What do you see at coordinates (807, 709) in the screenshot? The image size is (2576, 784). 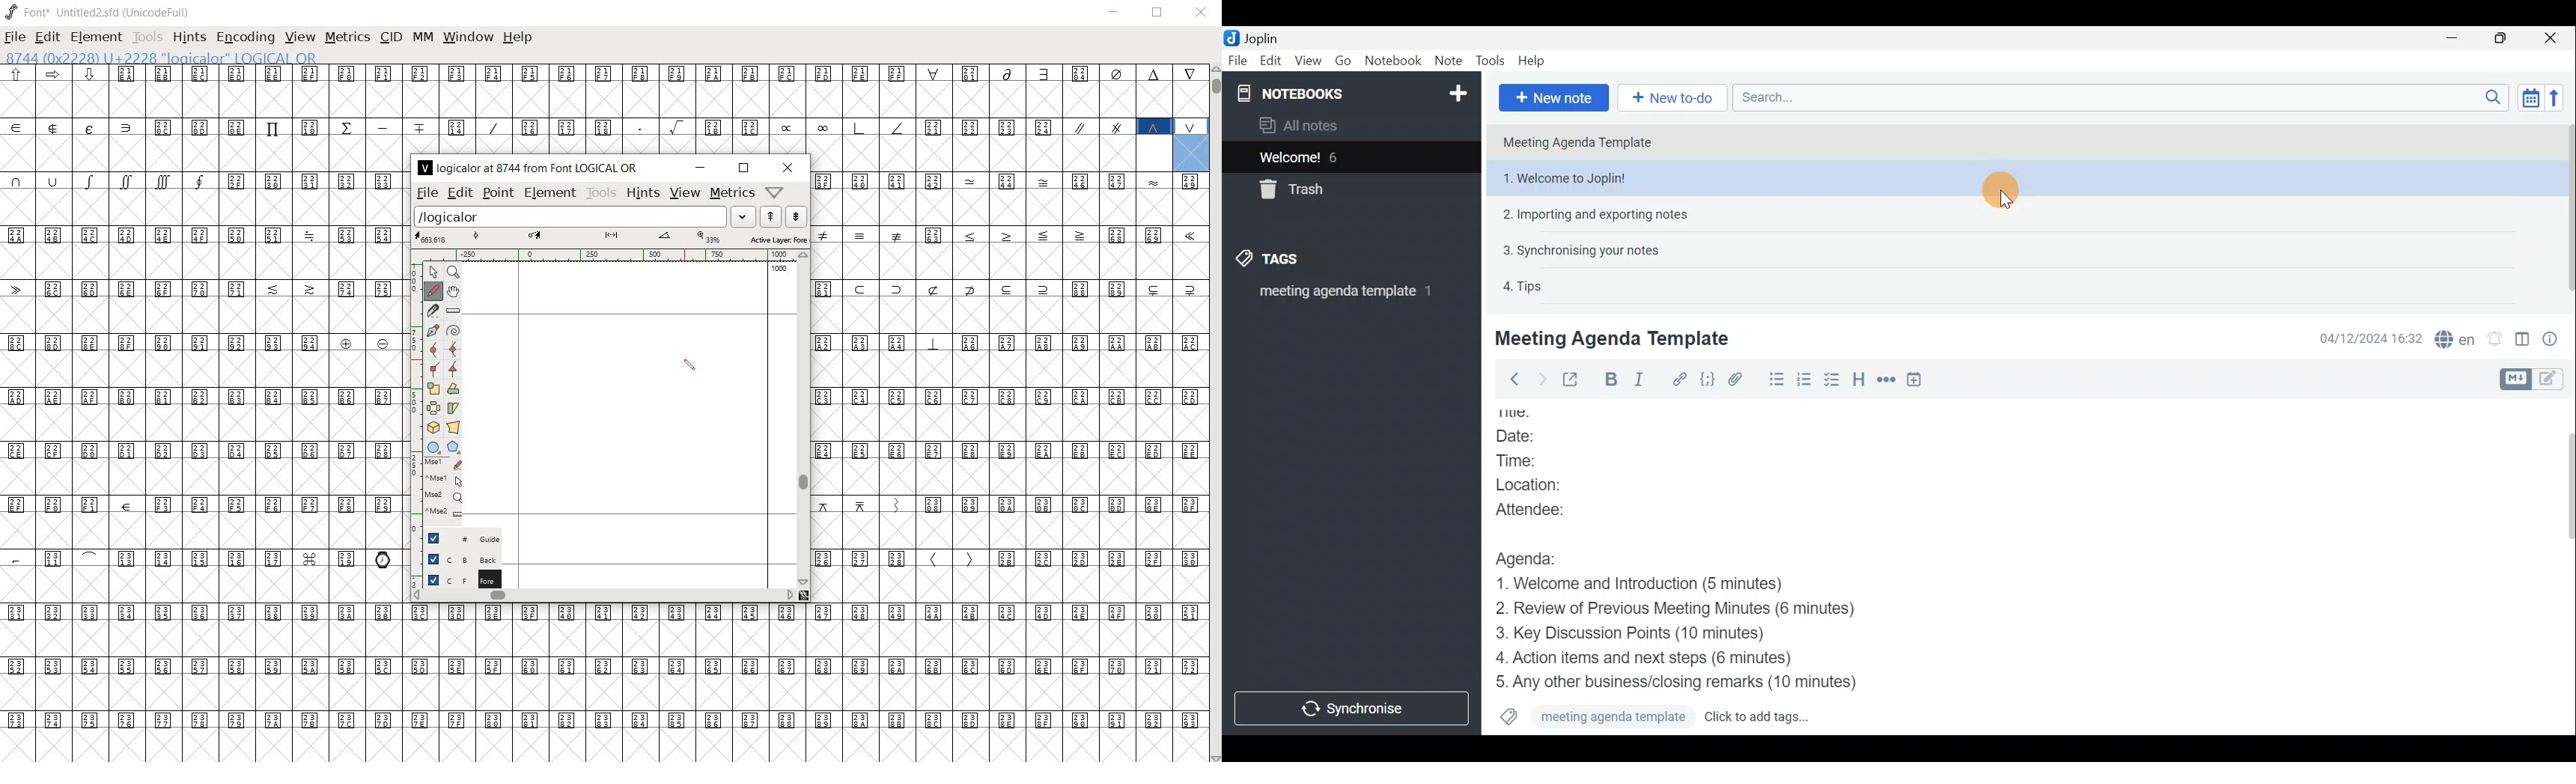 I see `glyph characters` at bounding box center [807, 709].